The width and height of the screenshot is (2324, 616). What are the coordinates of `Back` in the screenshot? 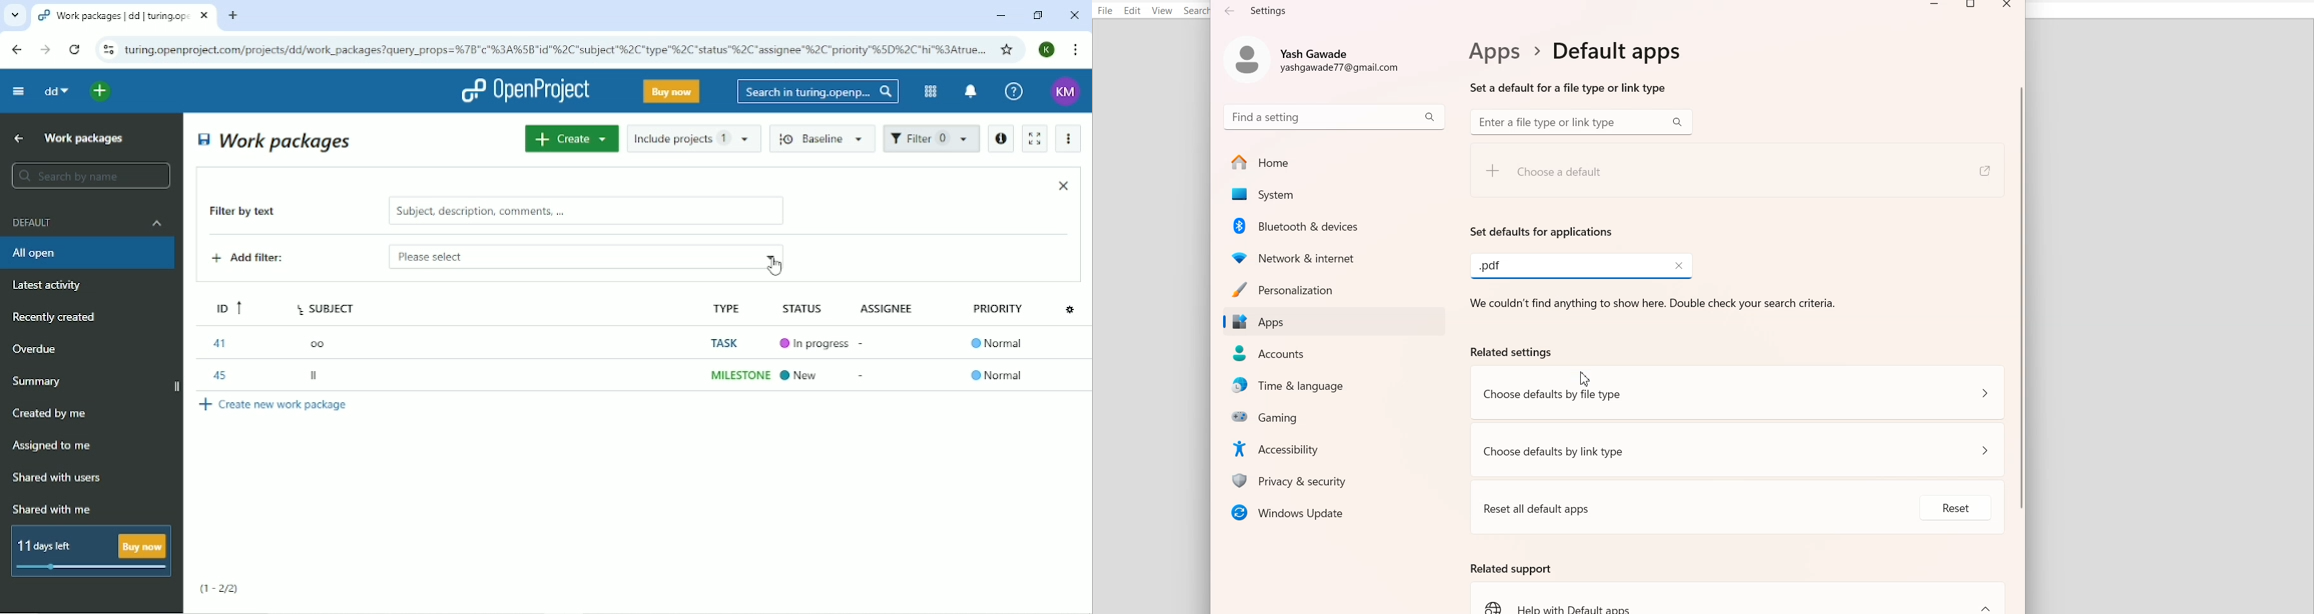 It's located at (16, 49).